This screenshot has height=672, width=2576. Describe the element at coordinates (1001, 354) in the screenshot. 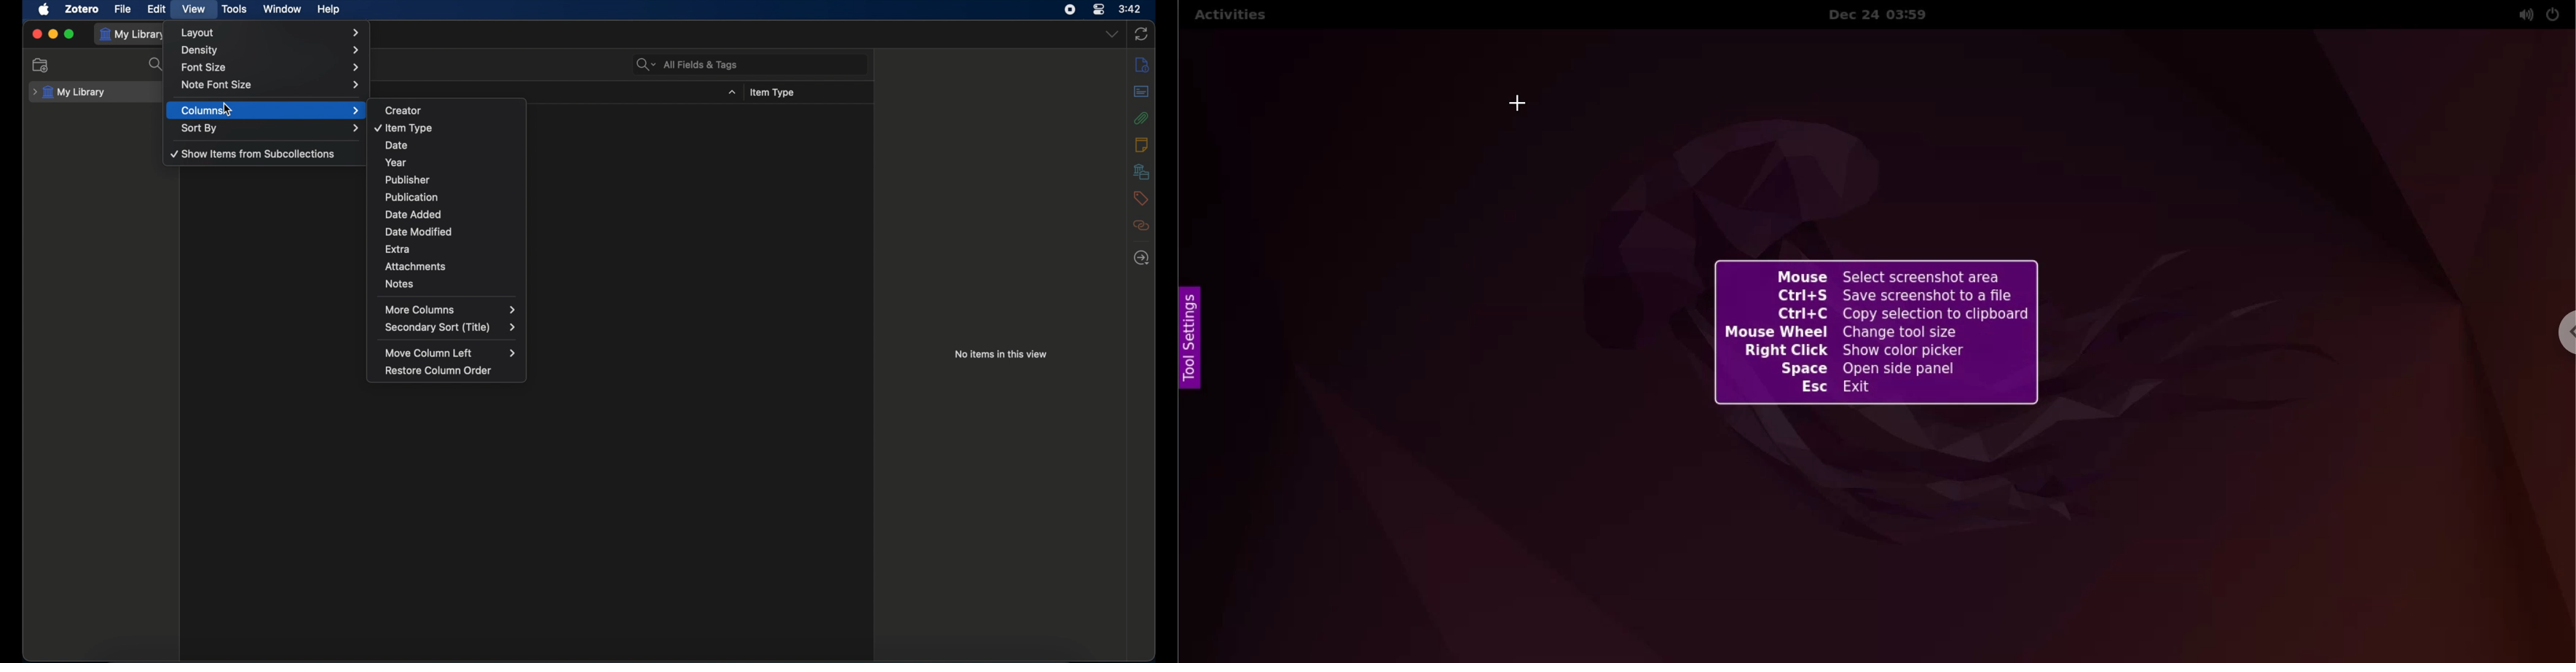

I see `no items in this view` at that location.